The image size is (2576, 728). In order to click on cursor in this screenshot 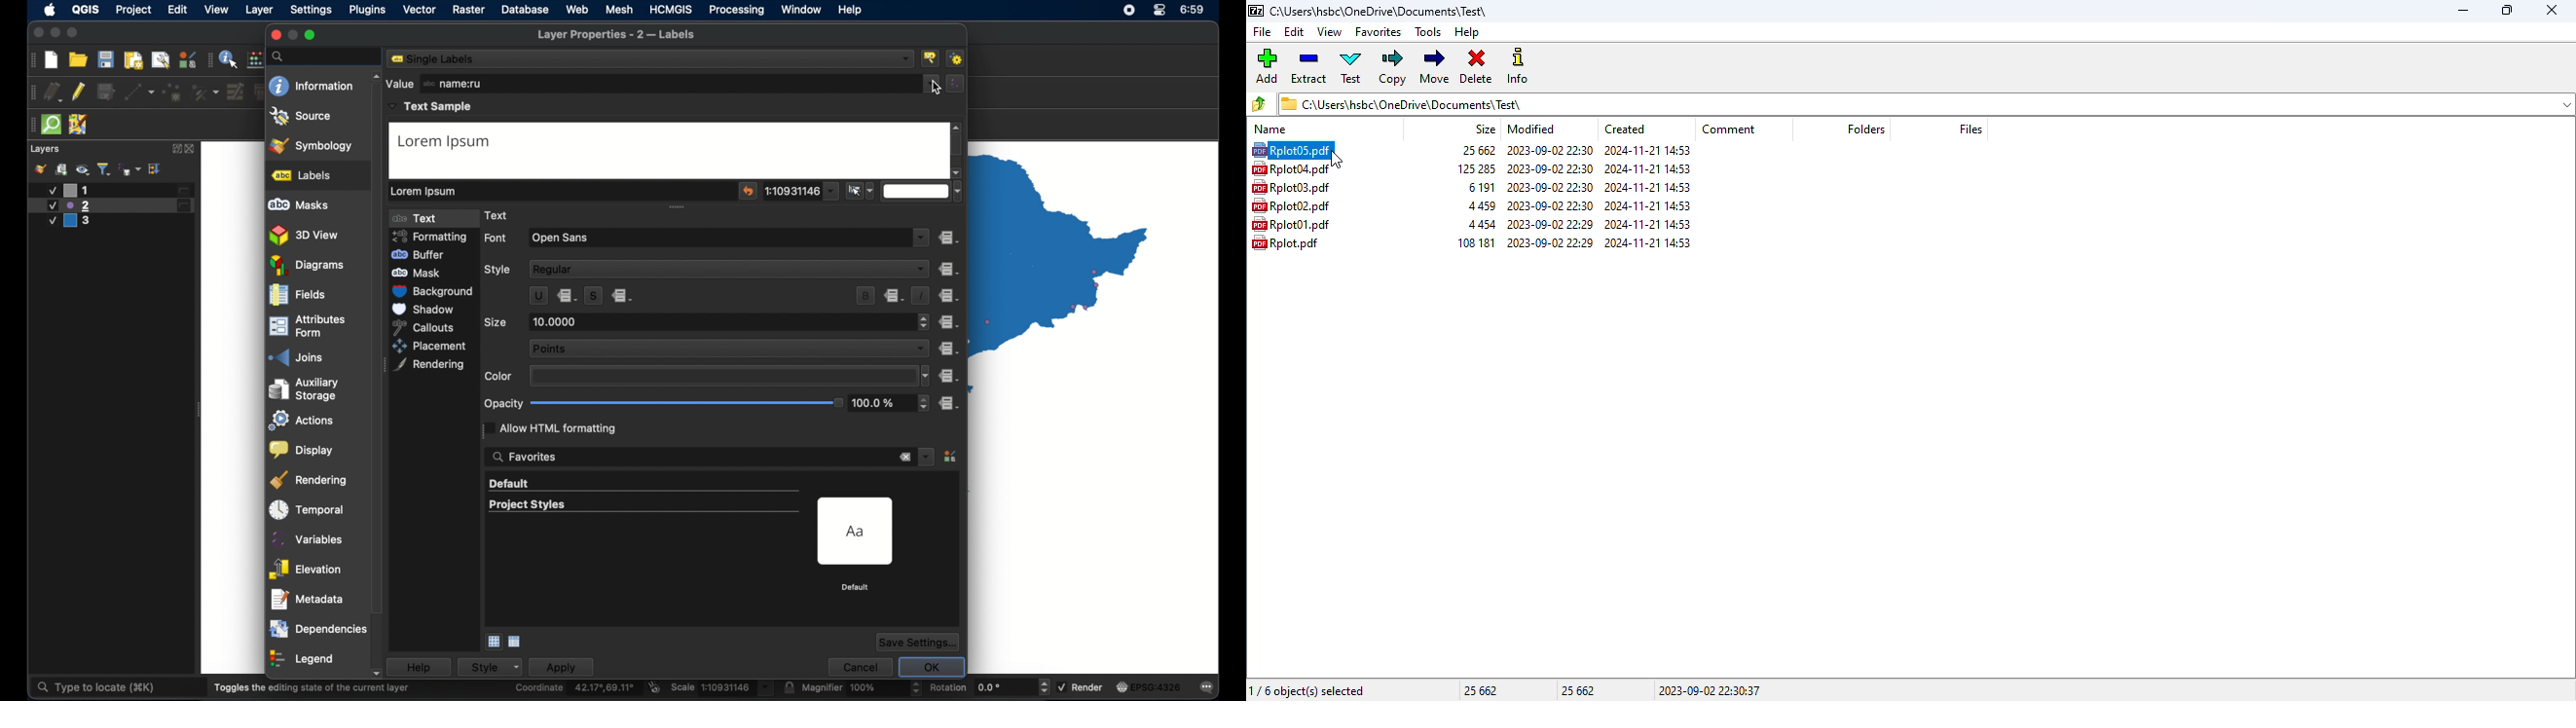, I will do `click(1337, 160)`.